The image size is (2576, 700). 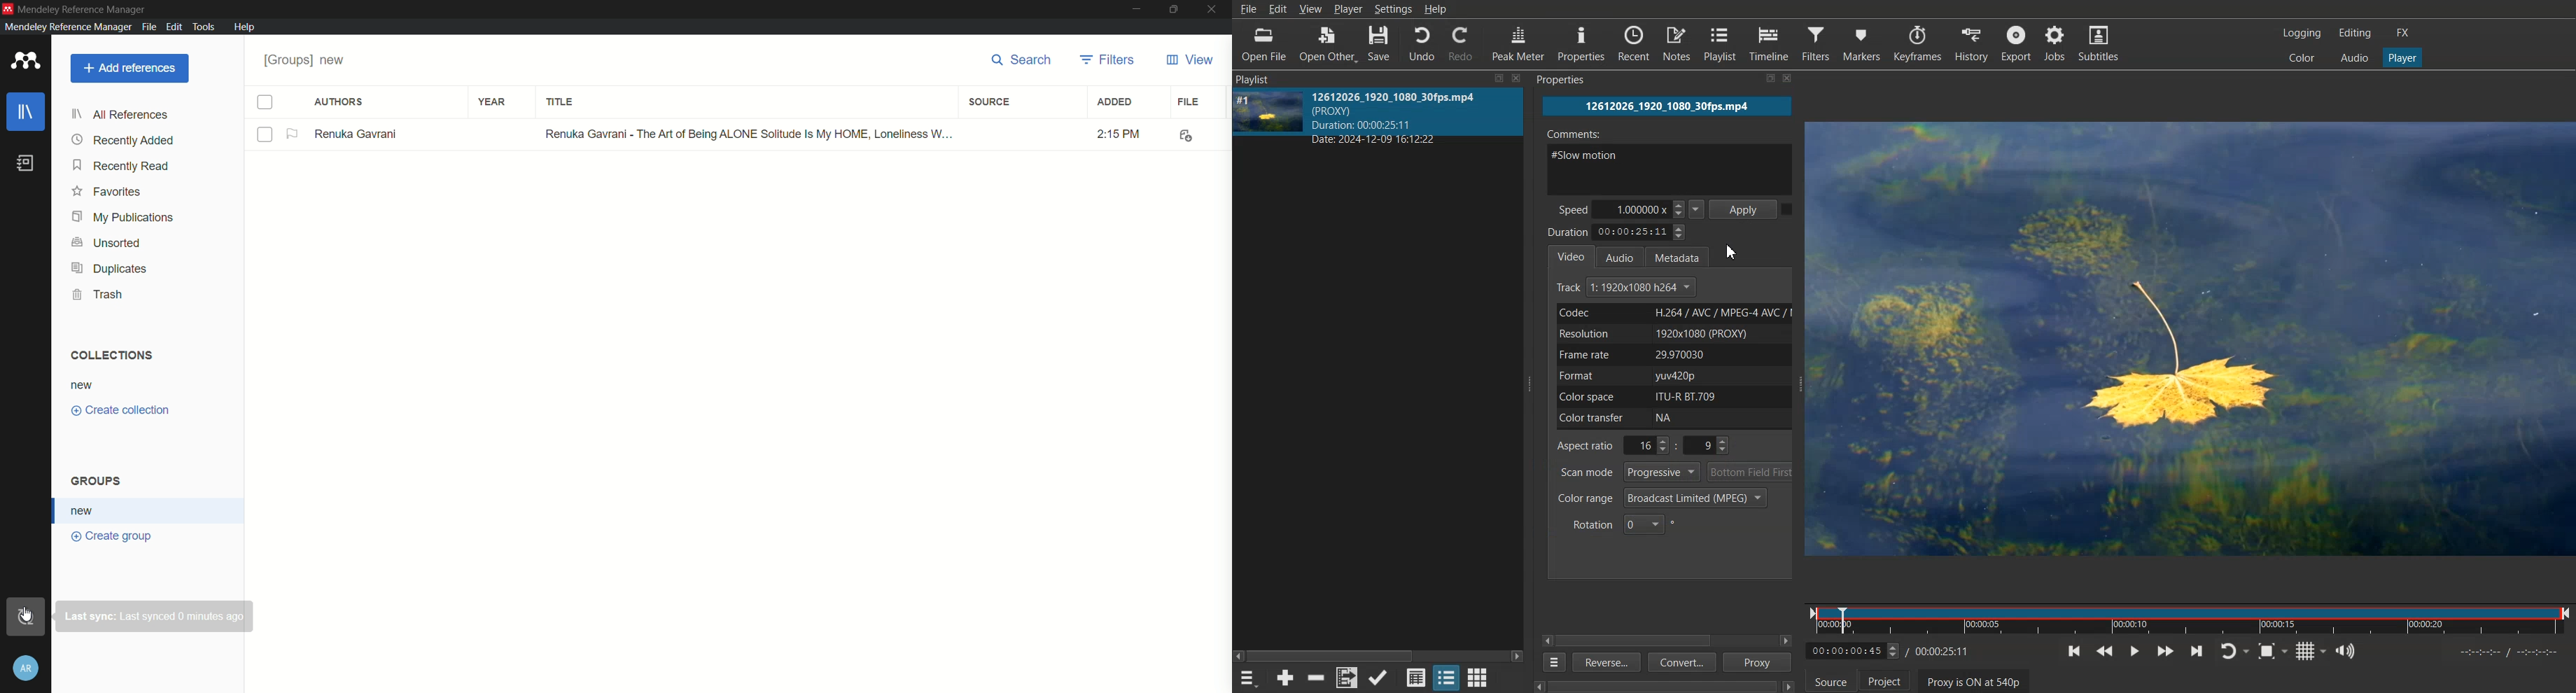 I want to click on account, so click(x=26, y=669).